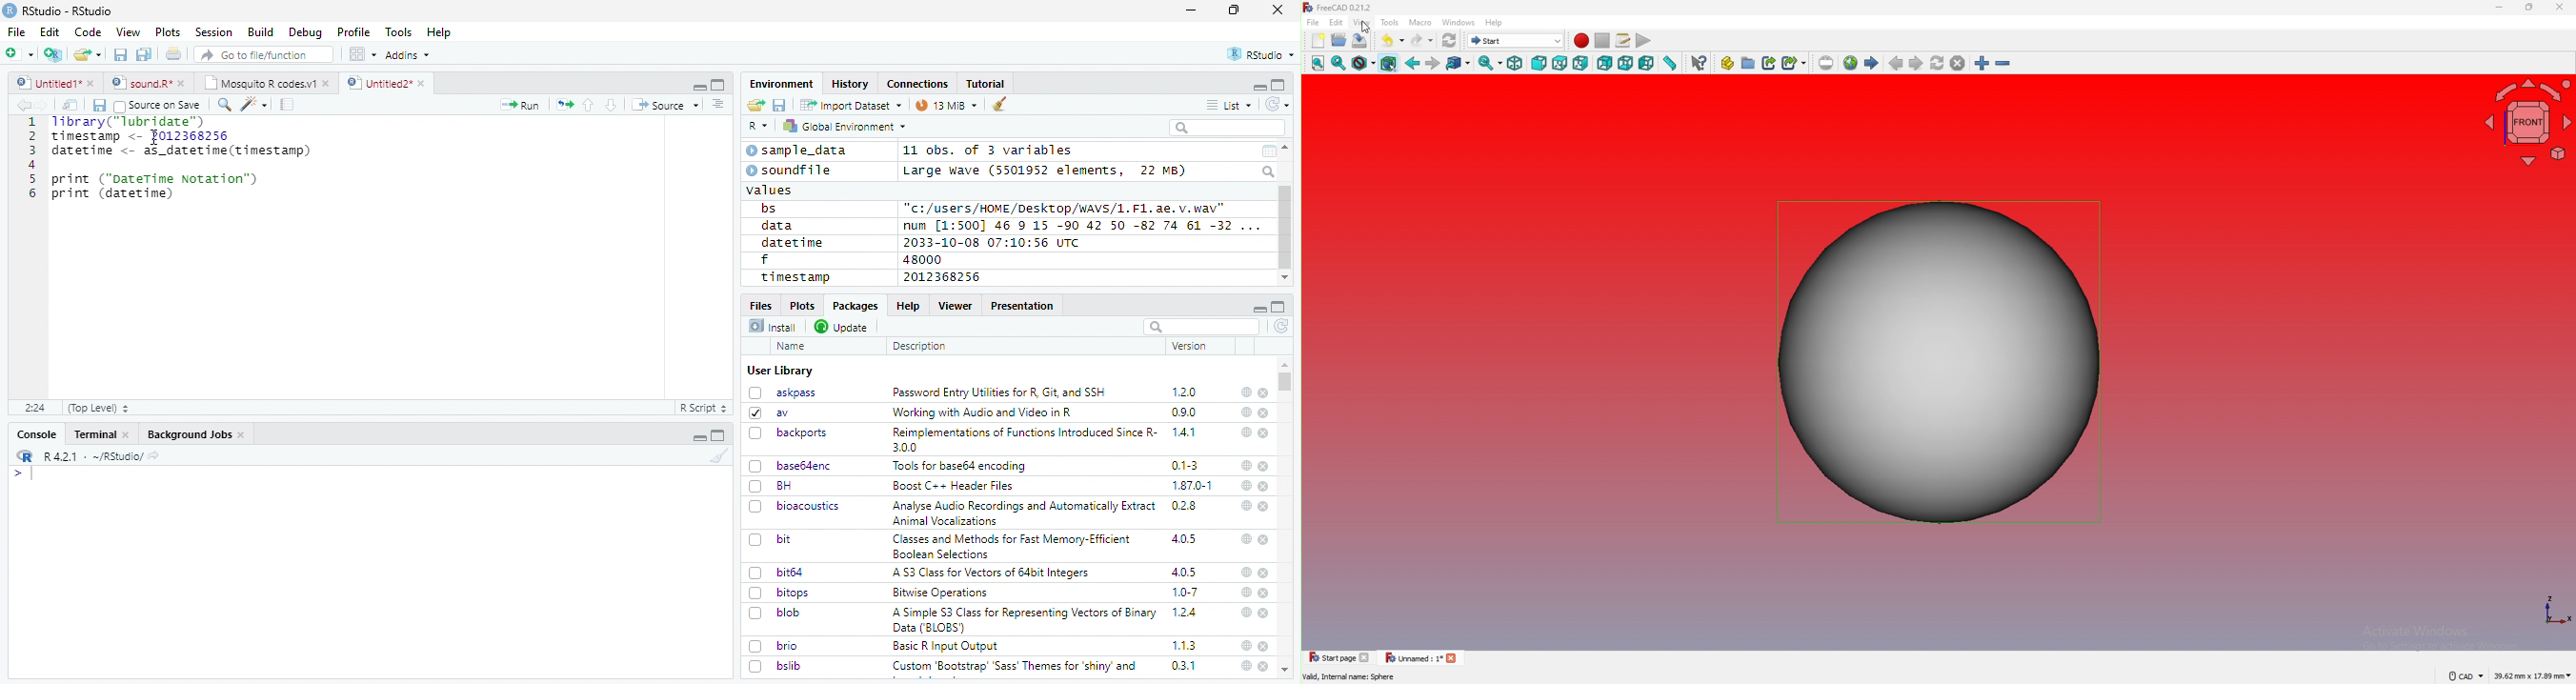 The height and width of the screenshot is (700, 2576). Describe the element at coordinates (1896, 64) in the screenshot. I see `previous page` at that location.